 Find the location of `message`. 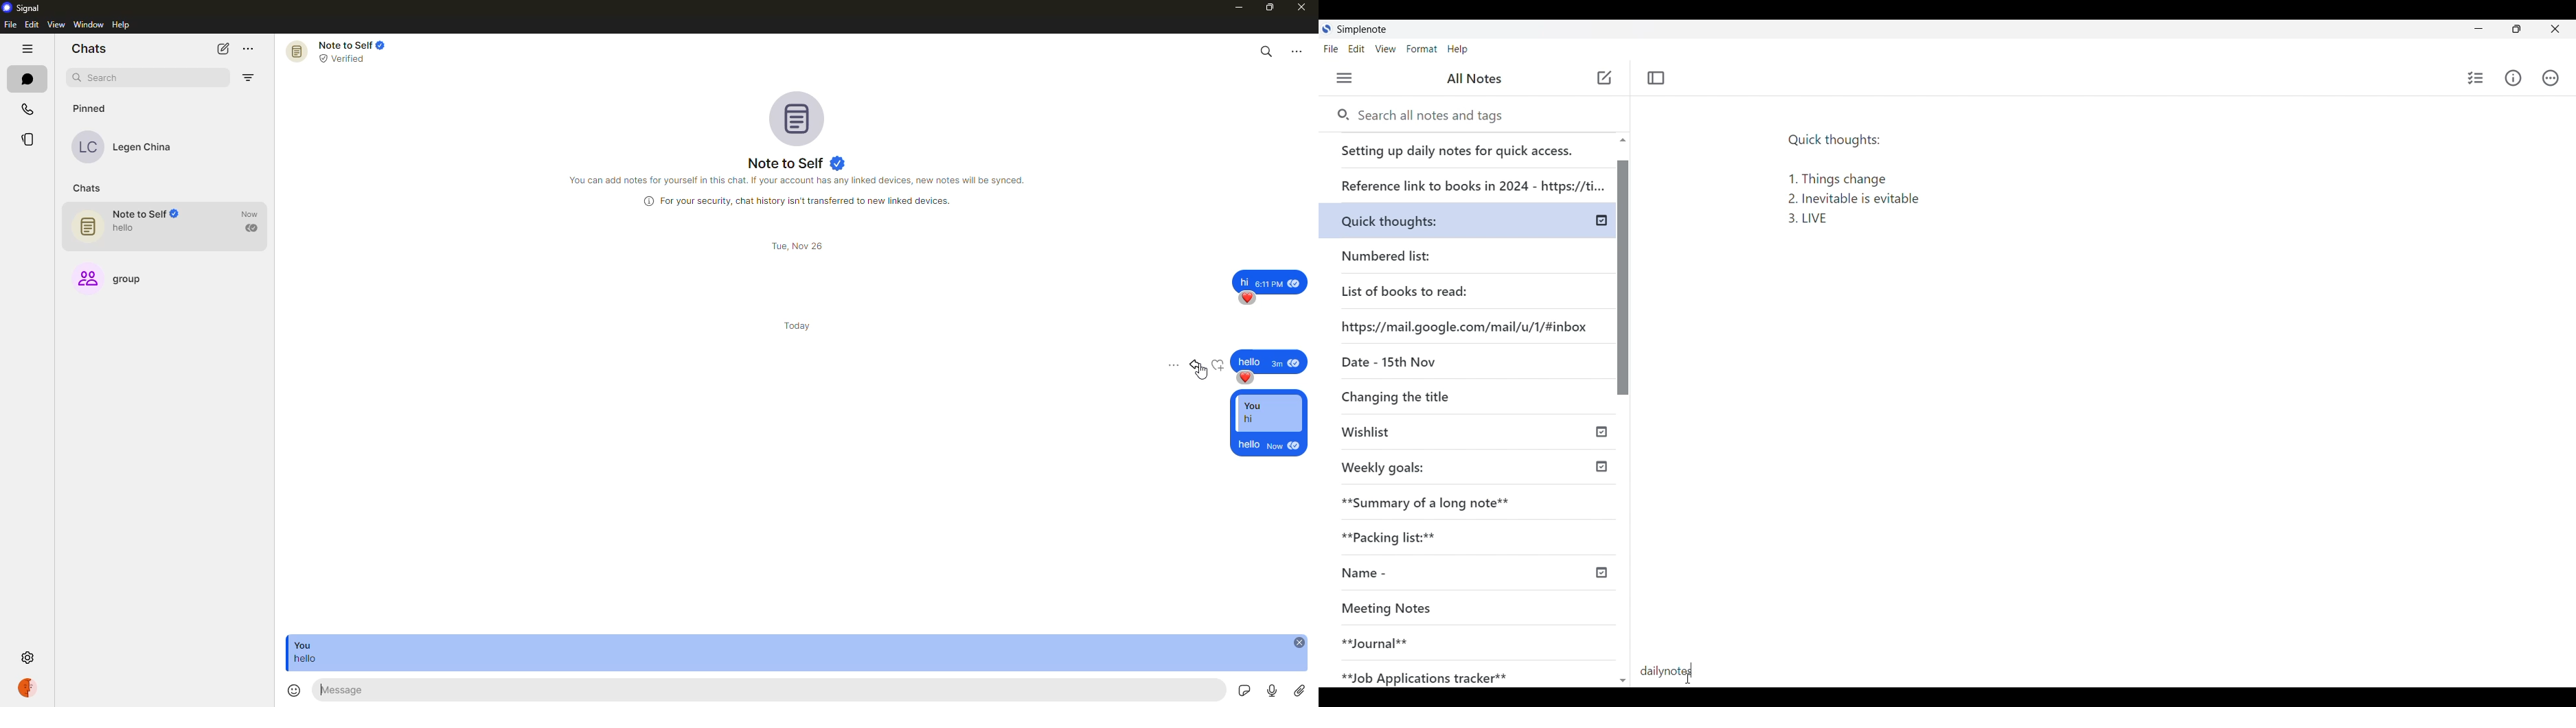

message is located at coordinates (1270, 361).